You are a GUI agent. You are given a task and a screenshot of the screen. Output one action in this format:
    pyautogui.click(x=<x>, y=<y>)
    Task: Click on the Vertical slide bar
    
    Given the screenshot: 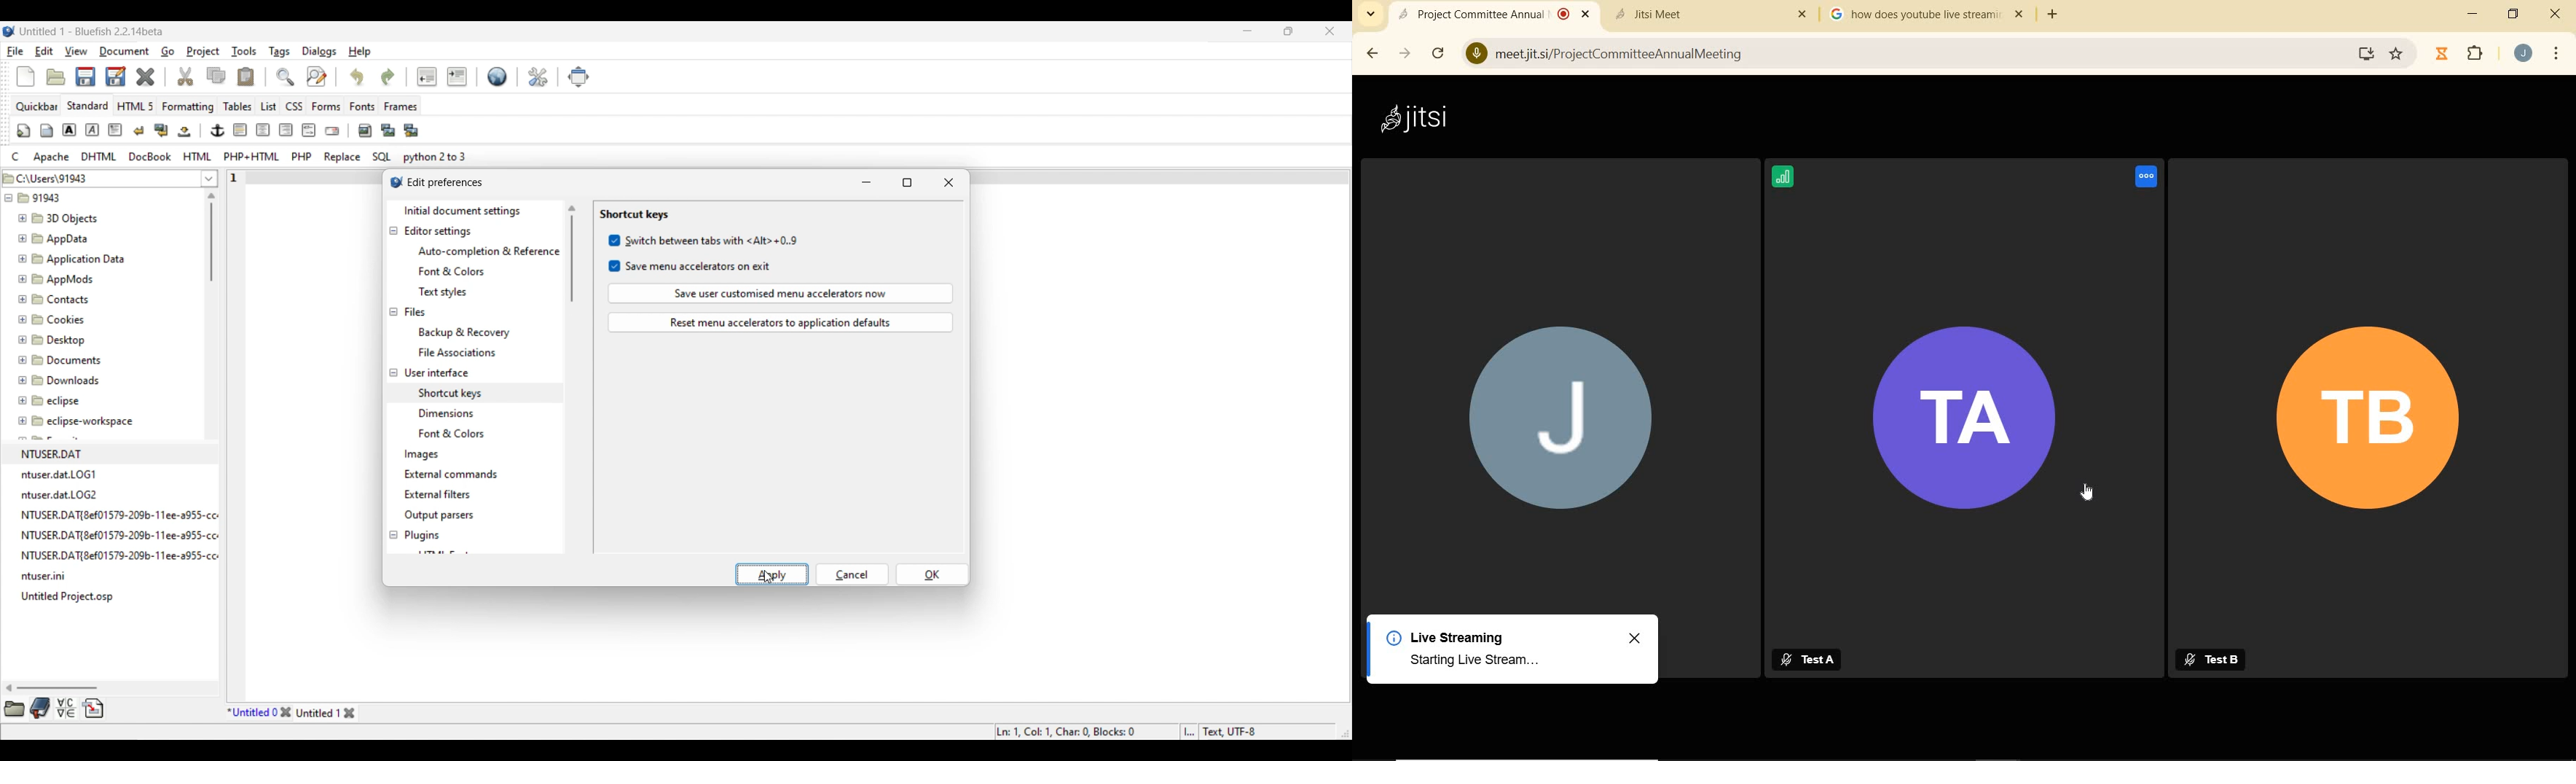 What is the action you would take?
    pyautogui.click(x=211, y=237)
    